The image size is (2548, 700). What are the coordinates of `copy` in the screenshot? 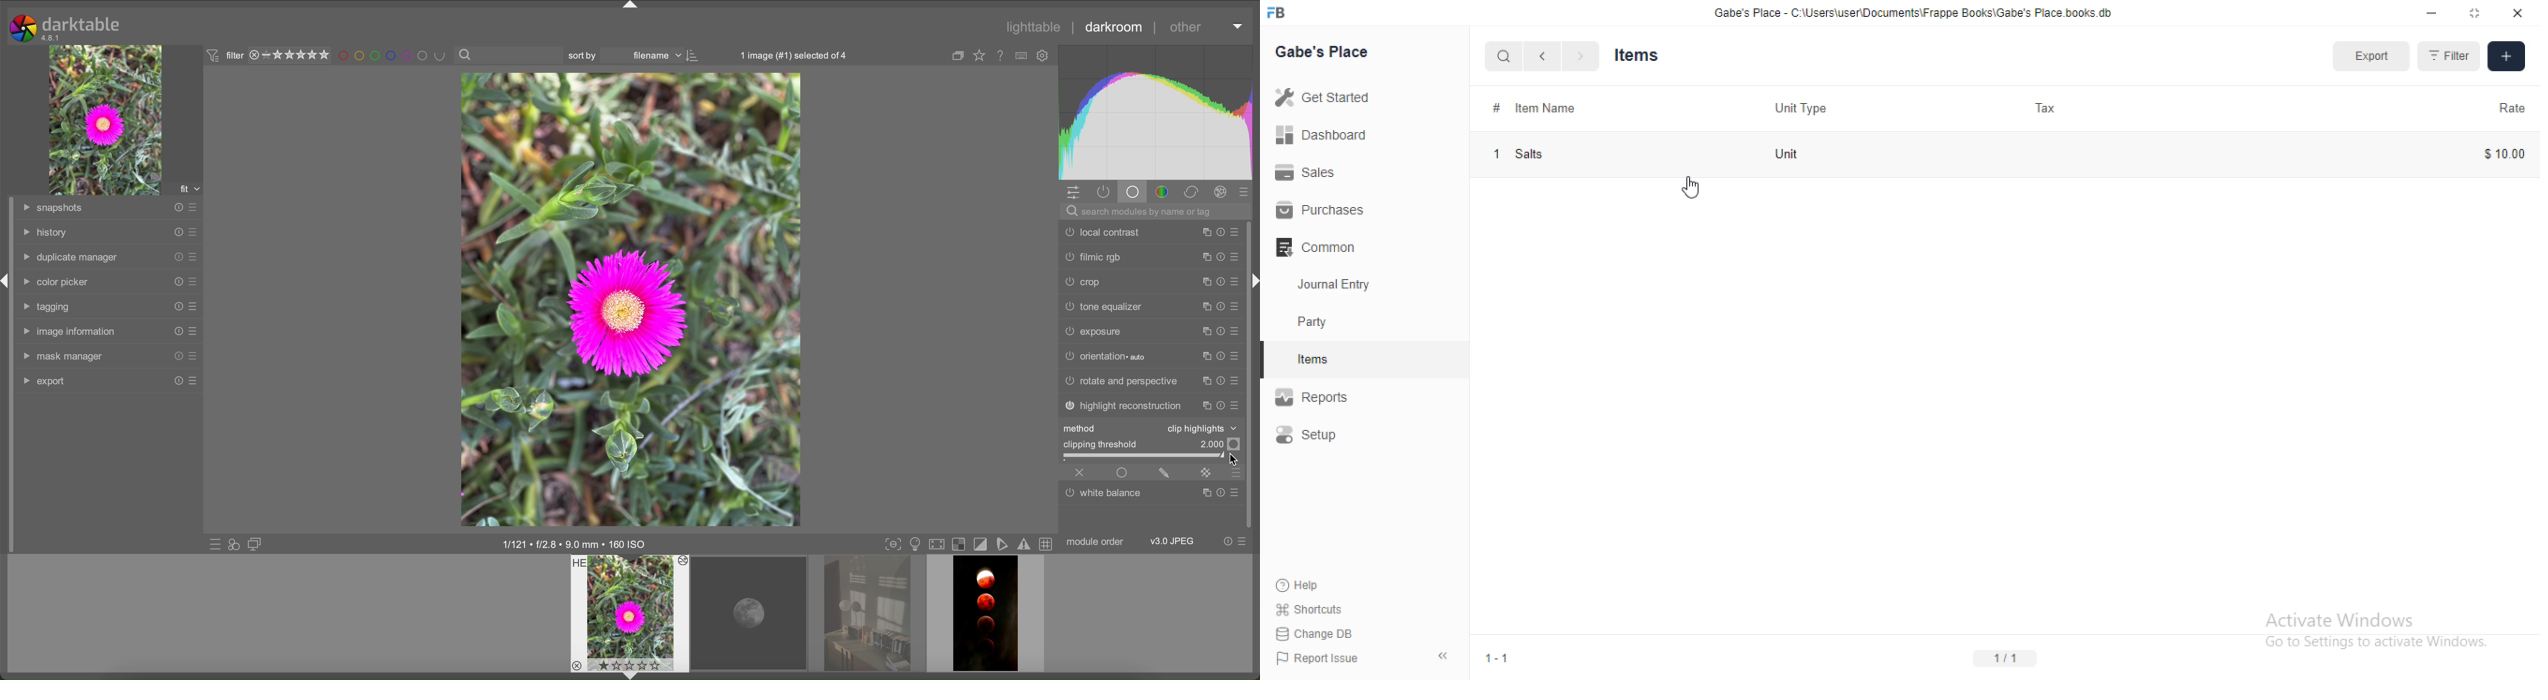 It's located at (1207, 382).